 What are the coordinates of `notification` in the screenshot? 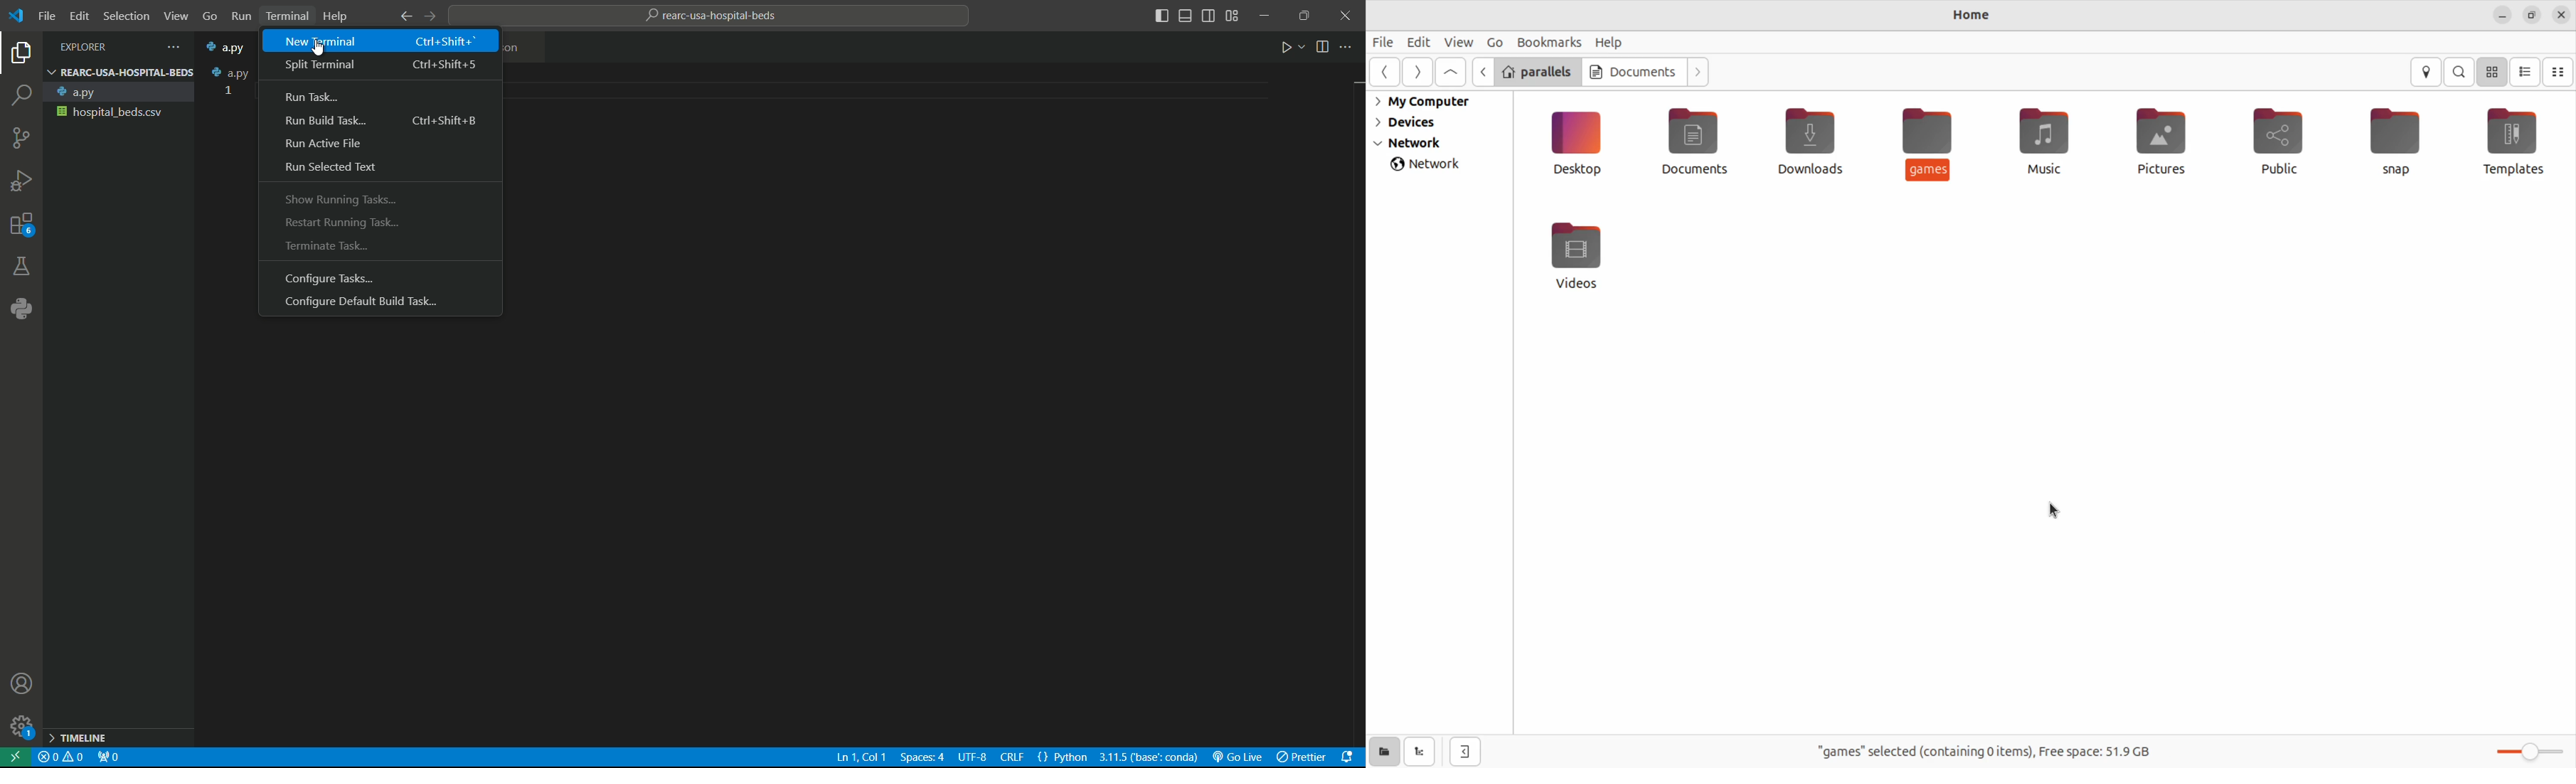 It's located at (1352, 759).